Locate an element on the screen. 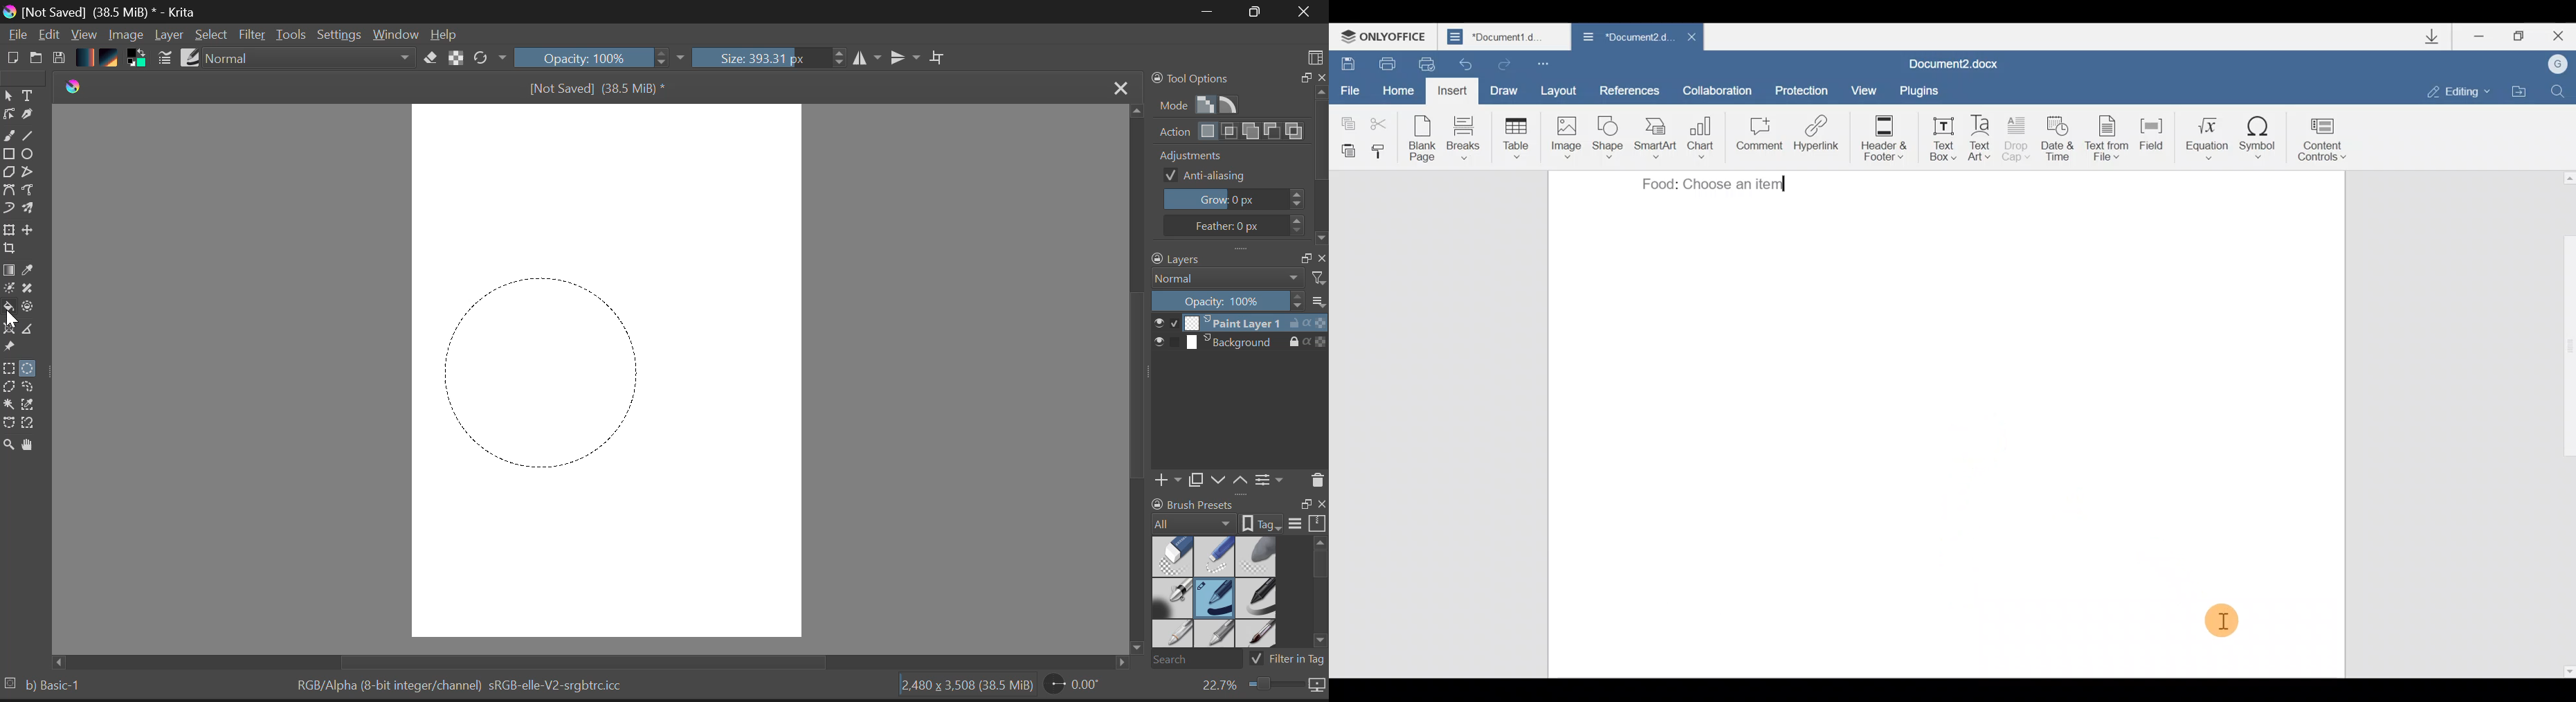 The image size is (2576, 728). Insert is located at coordinates (1453, 91).